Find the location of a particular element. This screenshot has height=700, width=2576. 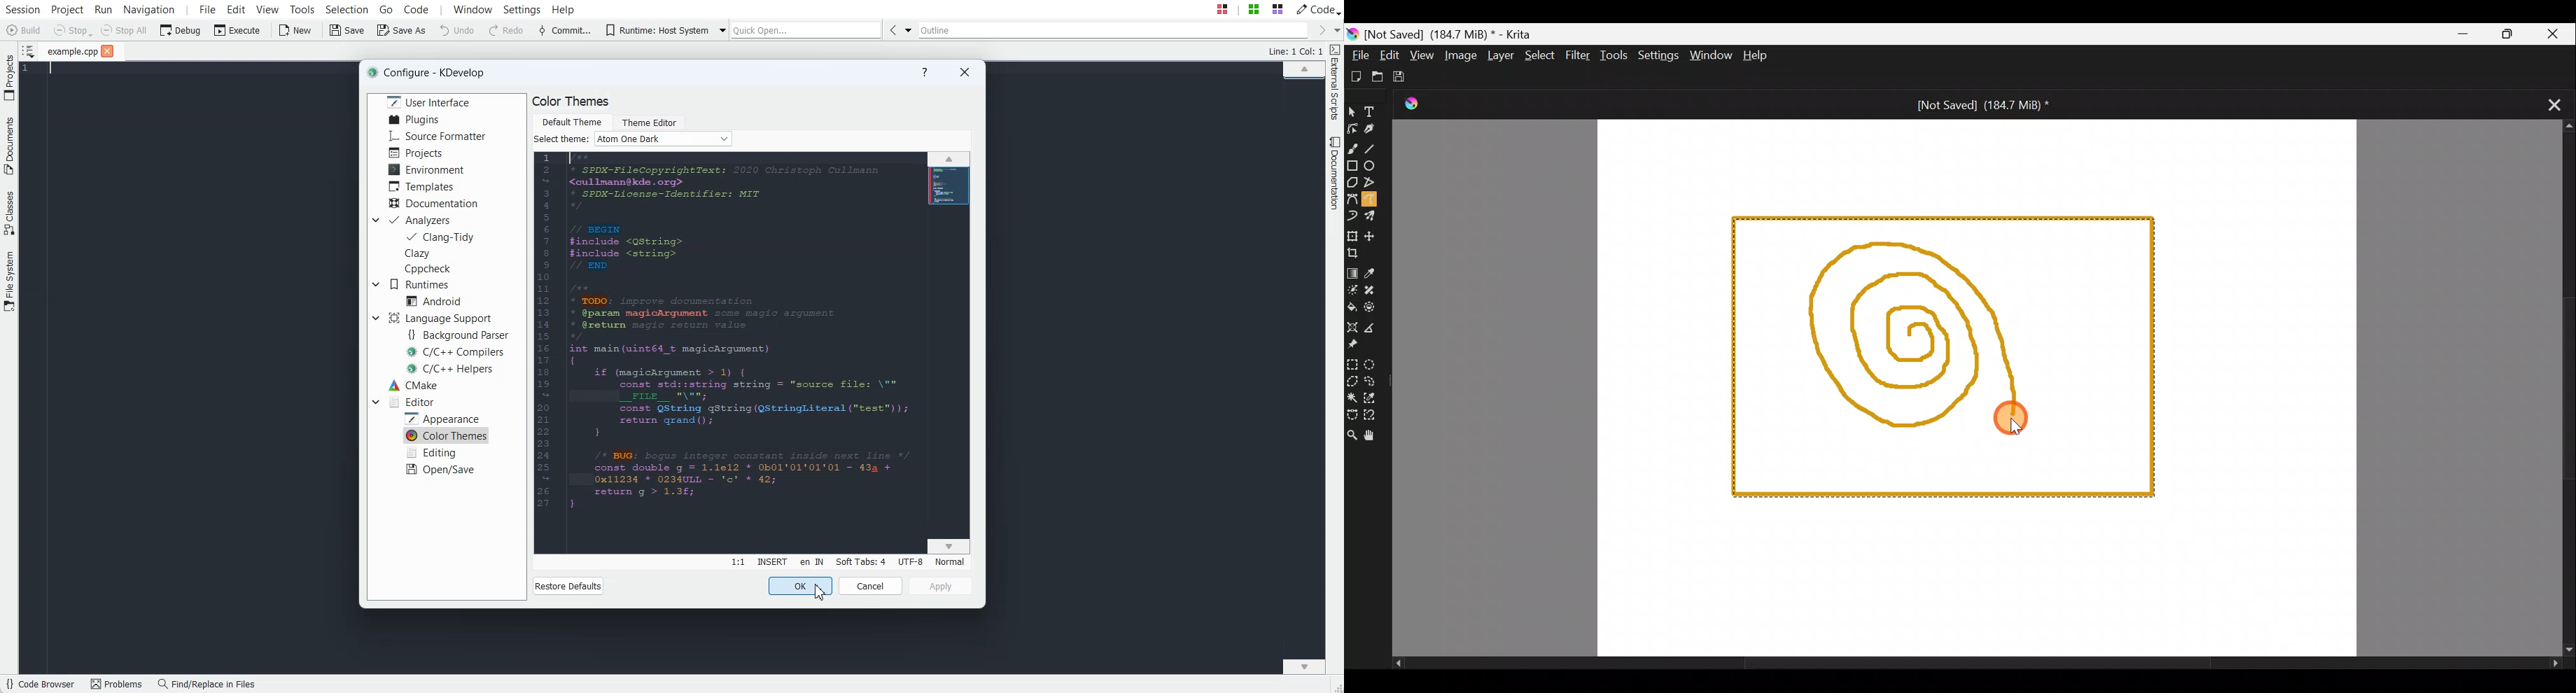

Save is located at coordinates (1405, 79).